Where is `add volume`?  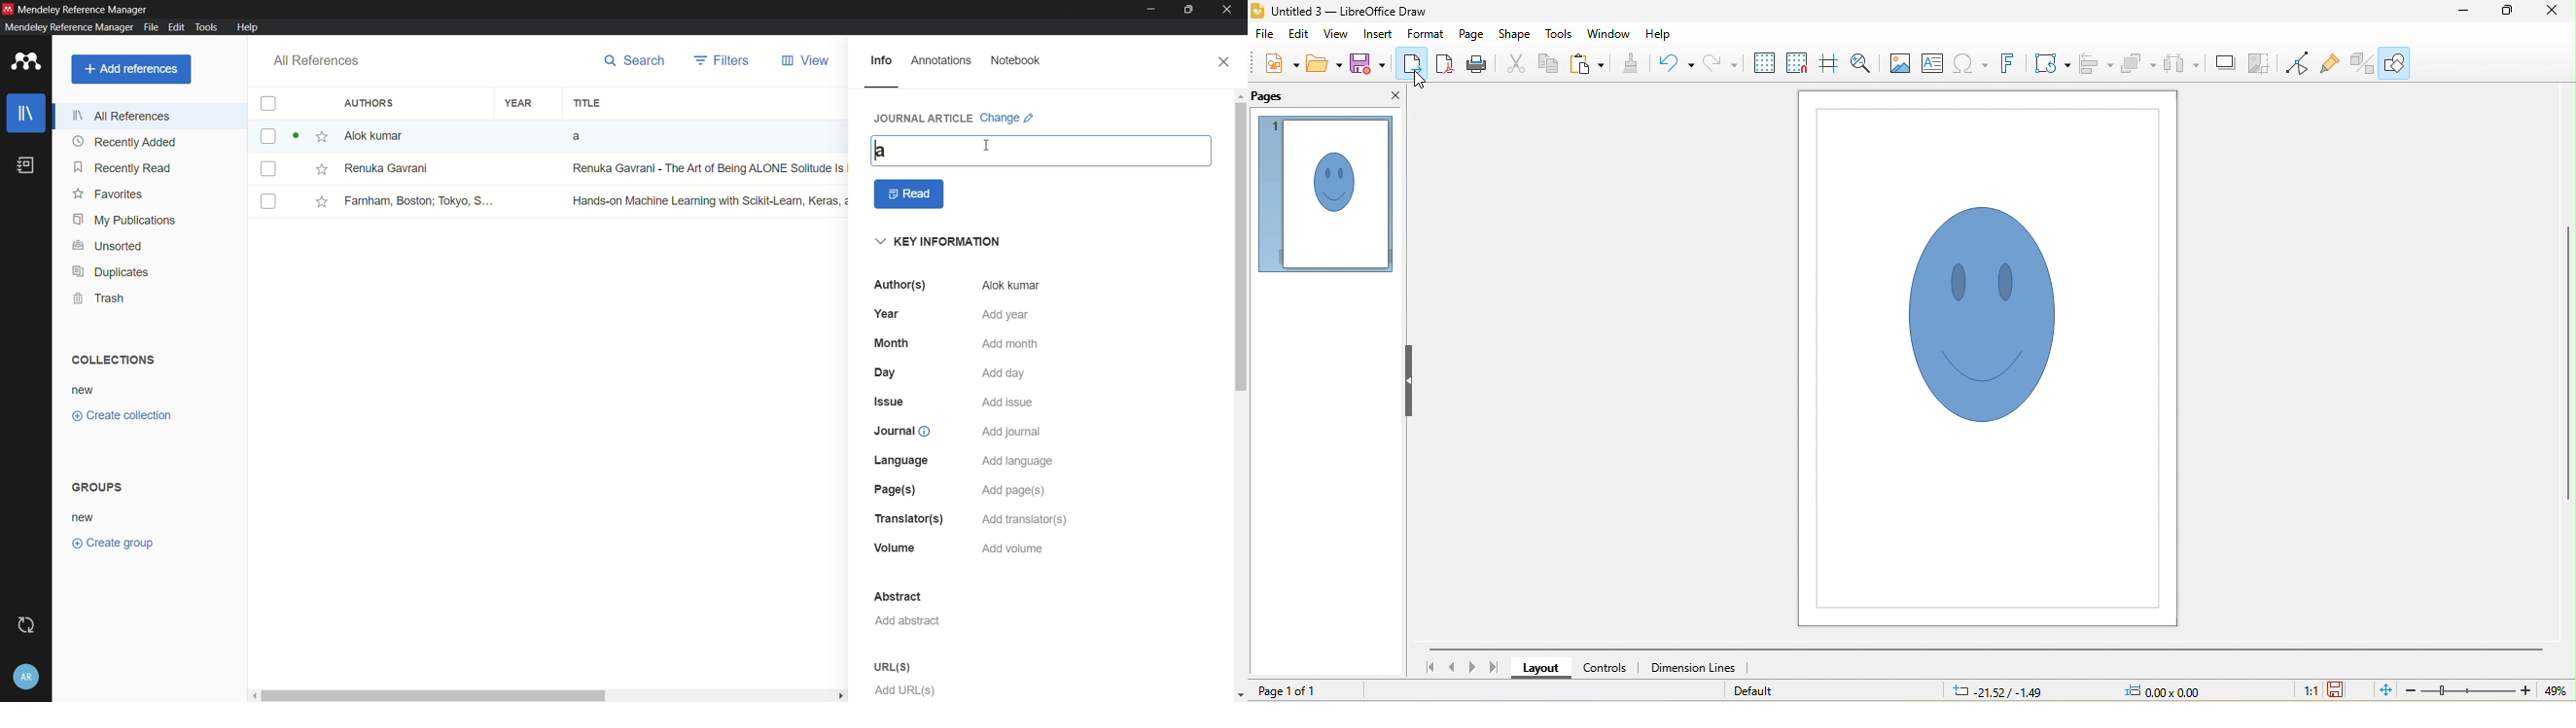
add volume is located at coordinates (1013, 549).